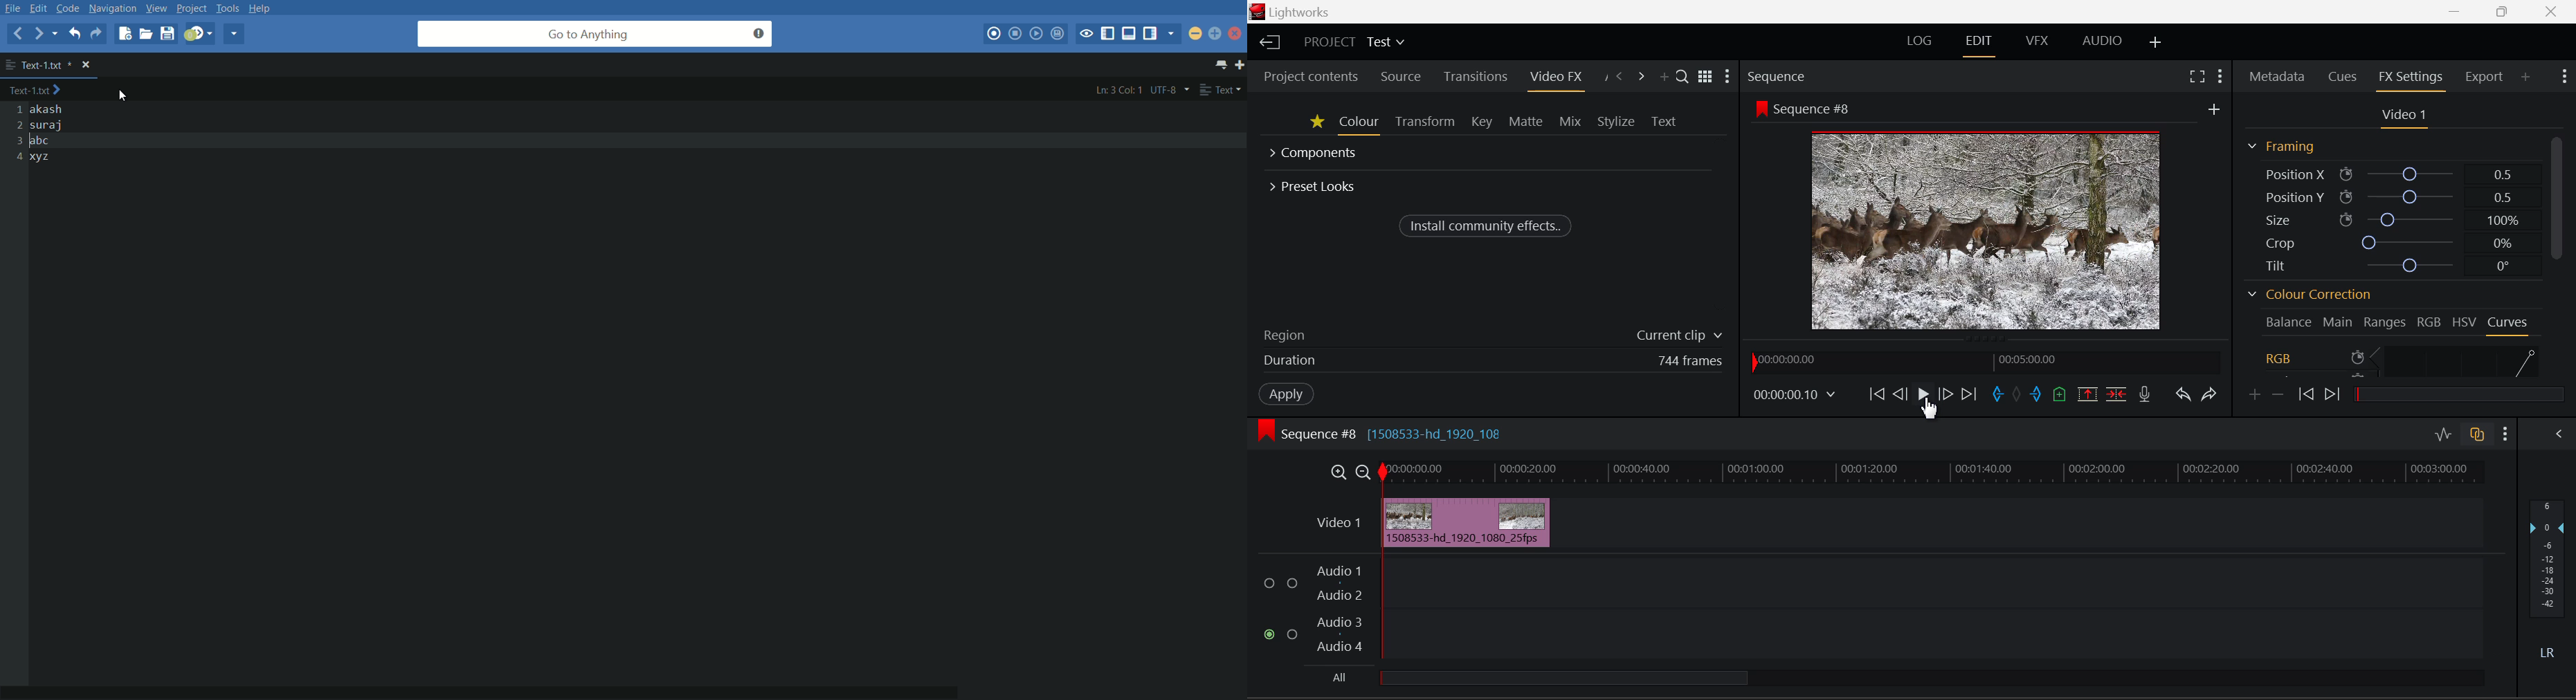  Describe the element at coordinates (1682, 75) in the screenshot. I see `Search` at that location.